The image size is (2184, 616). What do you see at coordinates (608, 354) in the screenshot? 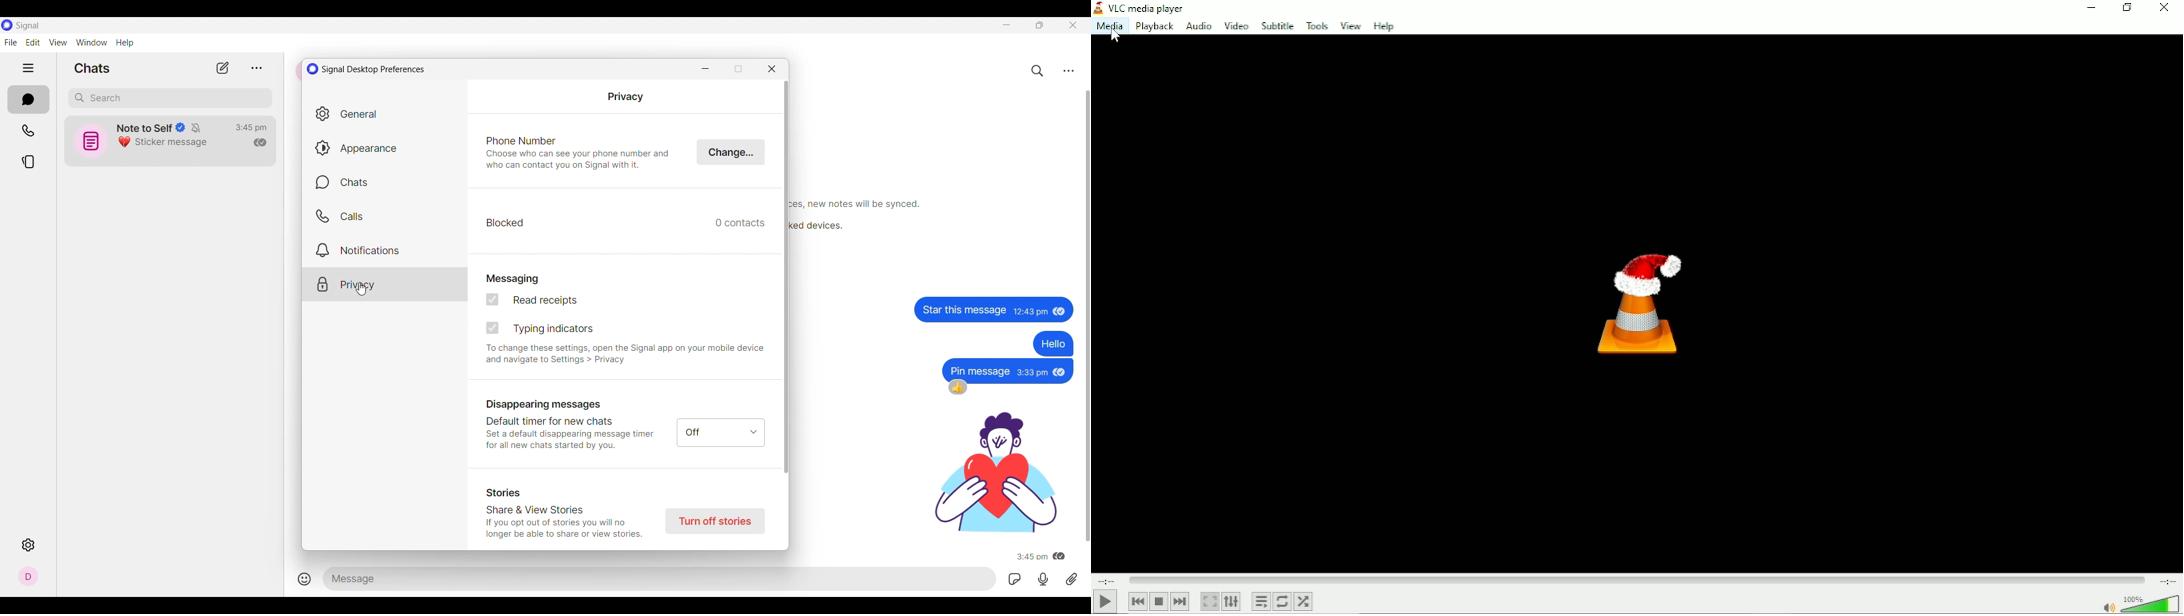
I see `To change these settings, open the Signal app on your mobile device
and navigate to Settings > Privacy` at bounding box center [608, 354].